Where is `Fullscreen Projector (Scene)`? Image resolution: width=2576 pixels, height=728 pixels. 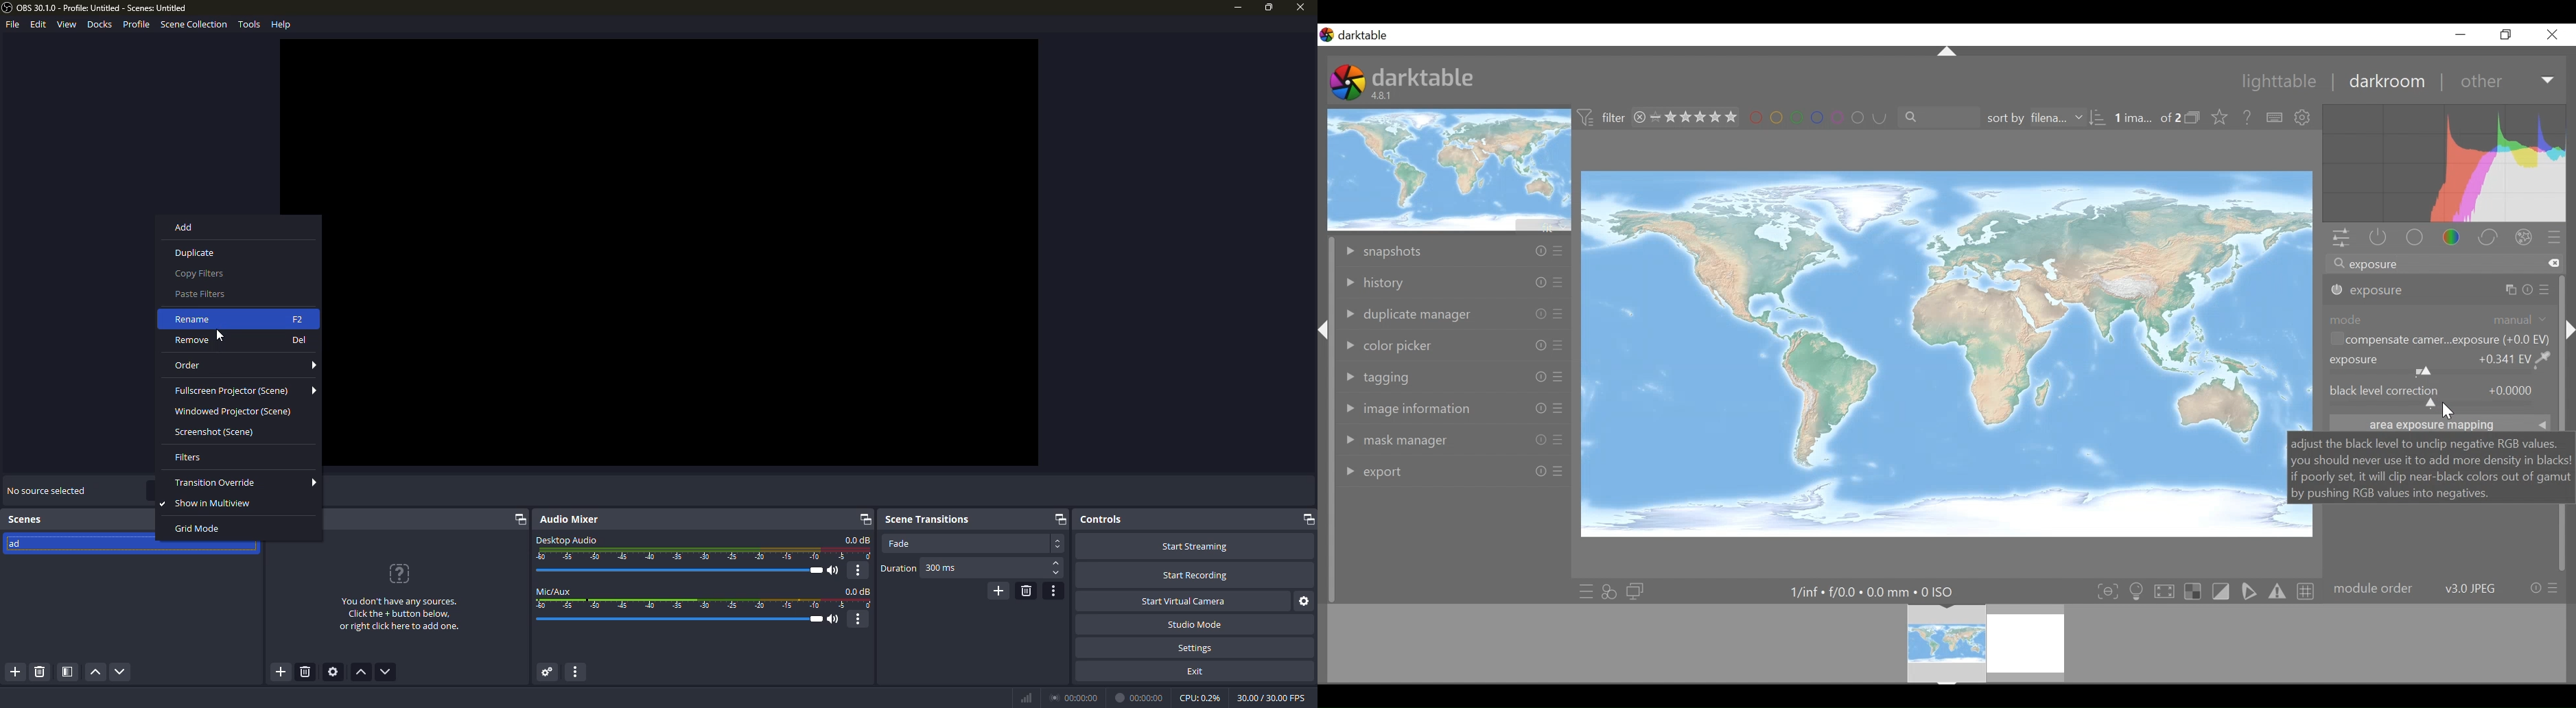 Fullscreen Projector (Scene) is located at coordinates (244, 391).